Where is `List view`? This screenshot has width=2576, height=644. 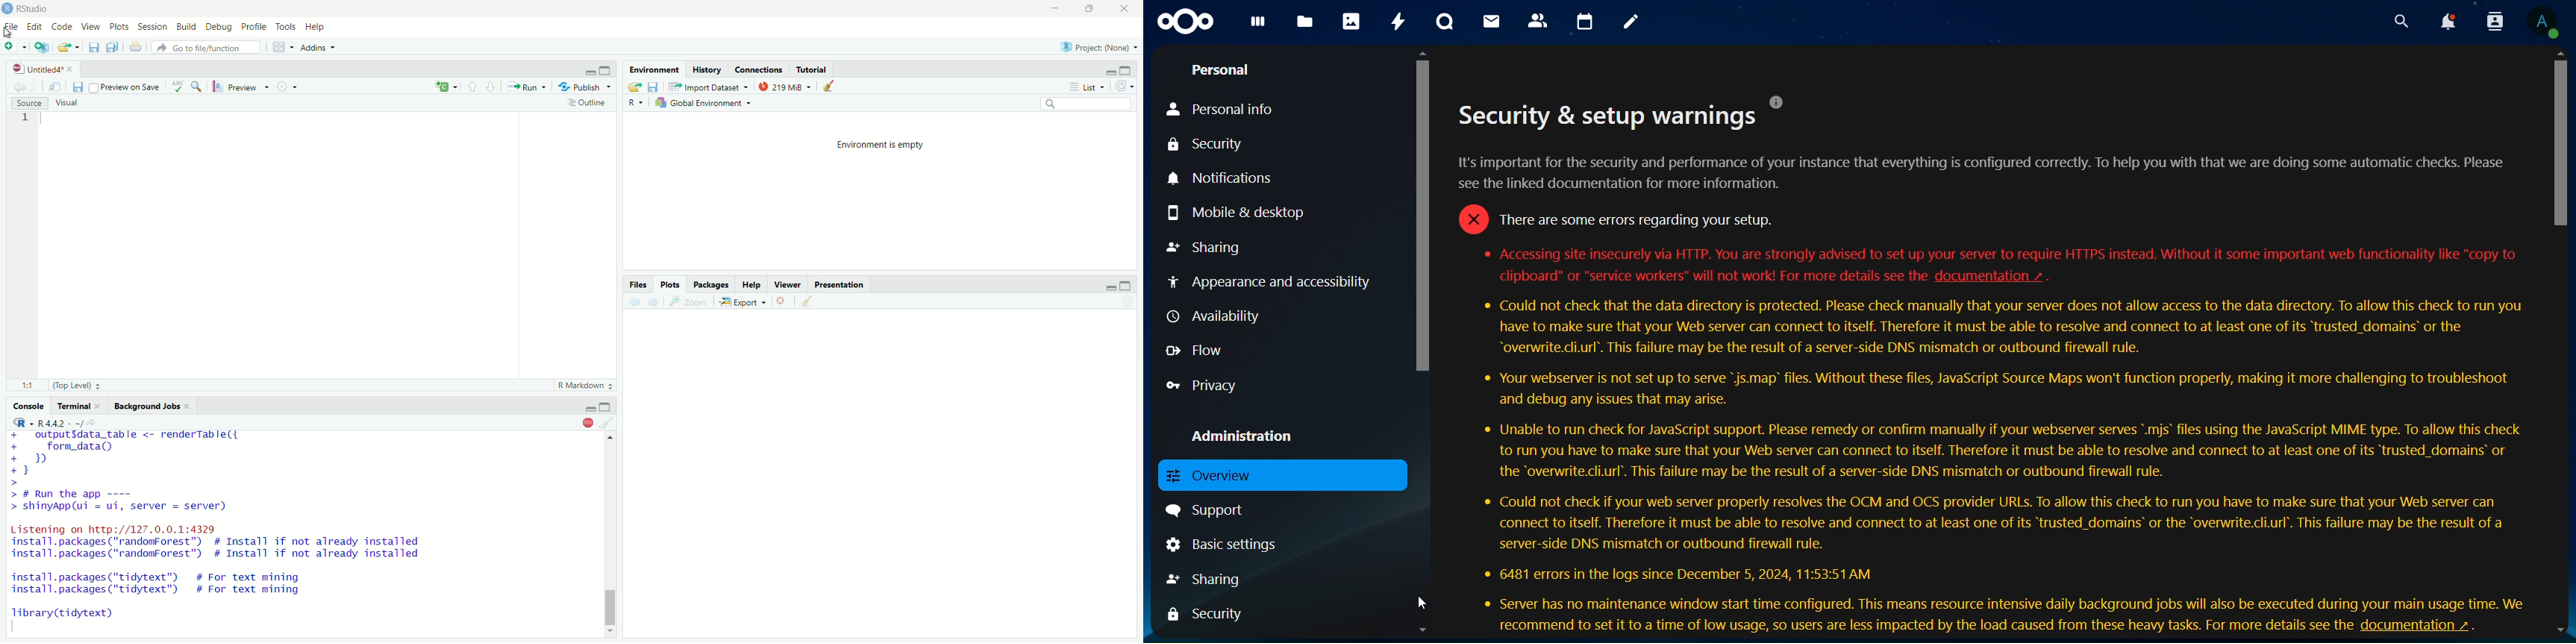
List view is located at coordinates (1087, 86).